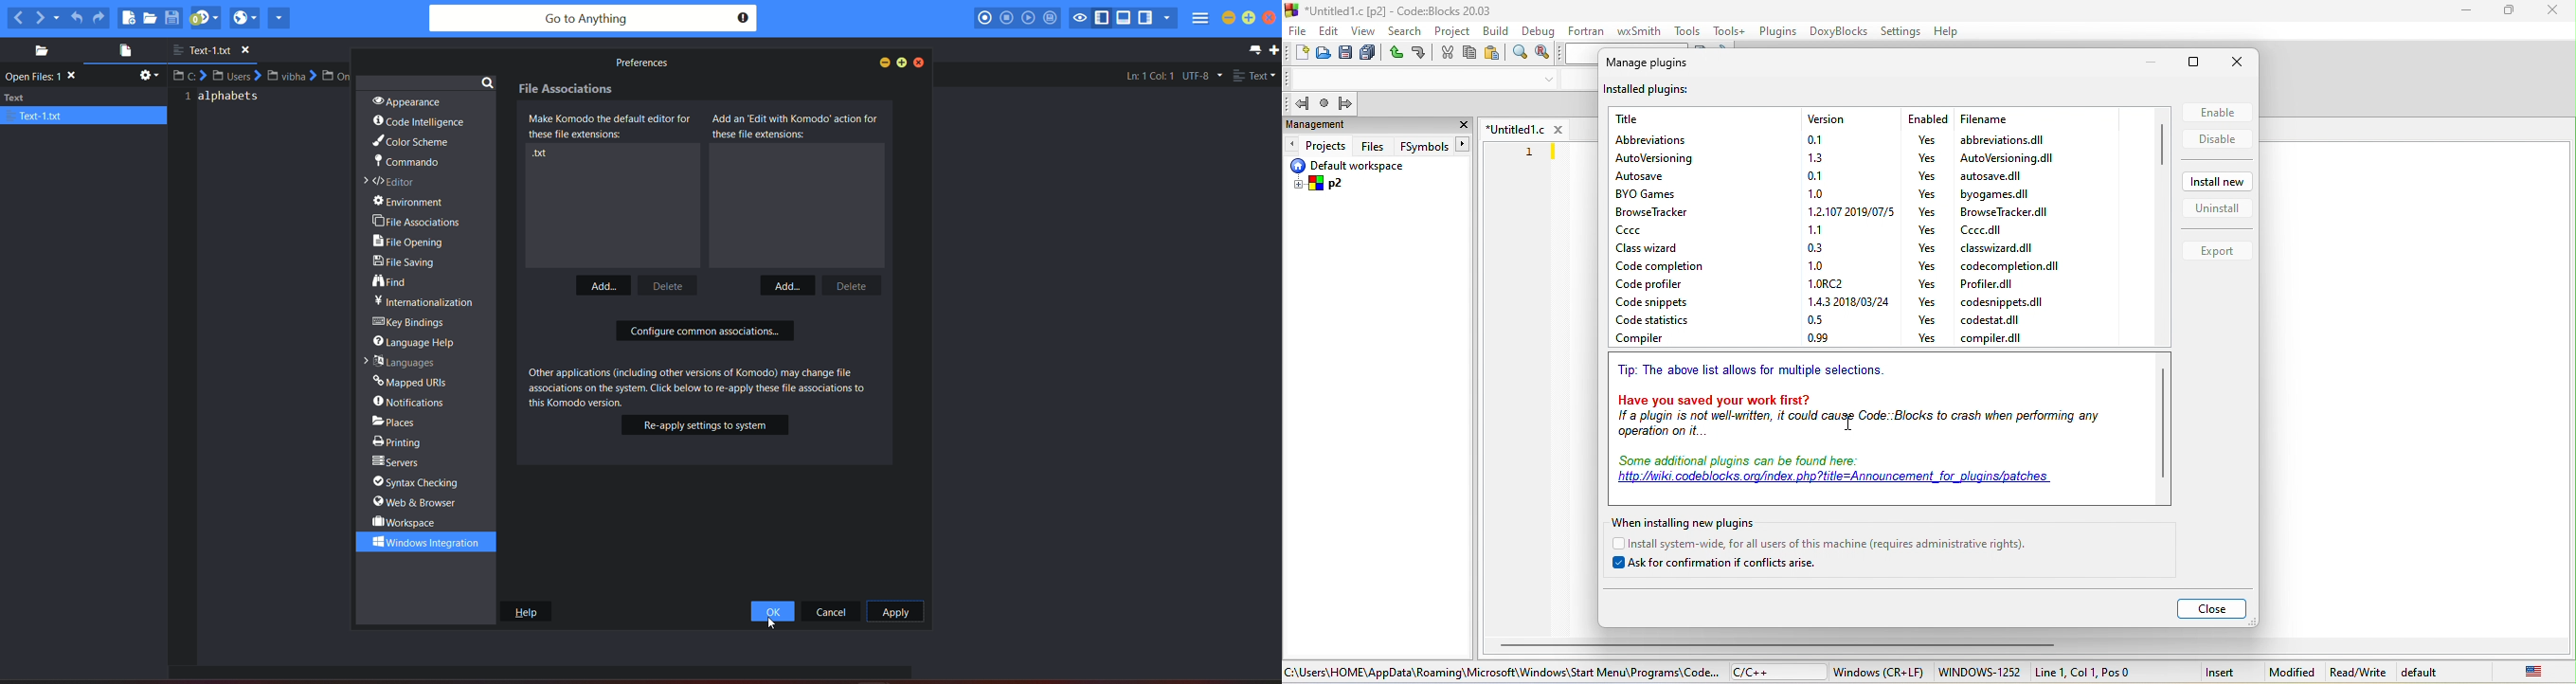 The width and height of the screenshot is (2576, 700). What do you see at coordinates (122, 52) in the screenshot?
I see `open file` at bounding box center [122, 52].